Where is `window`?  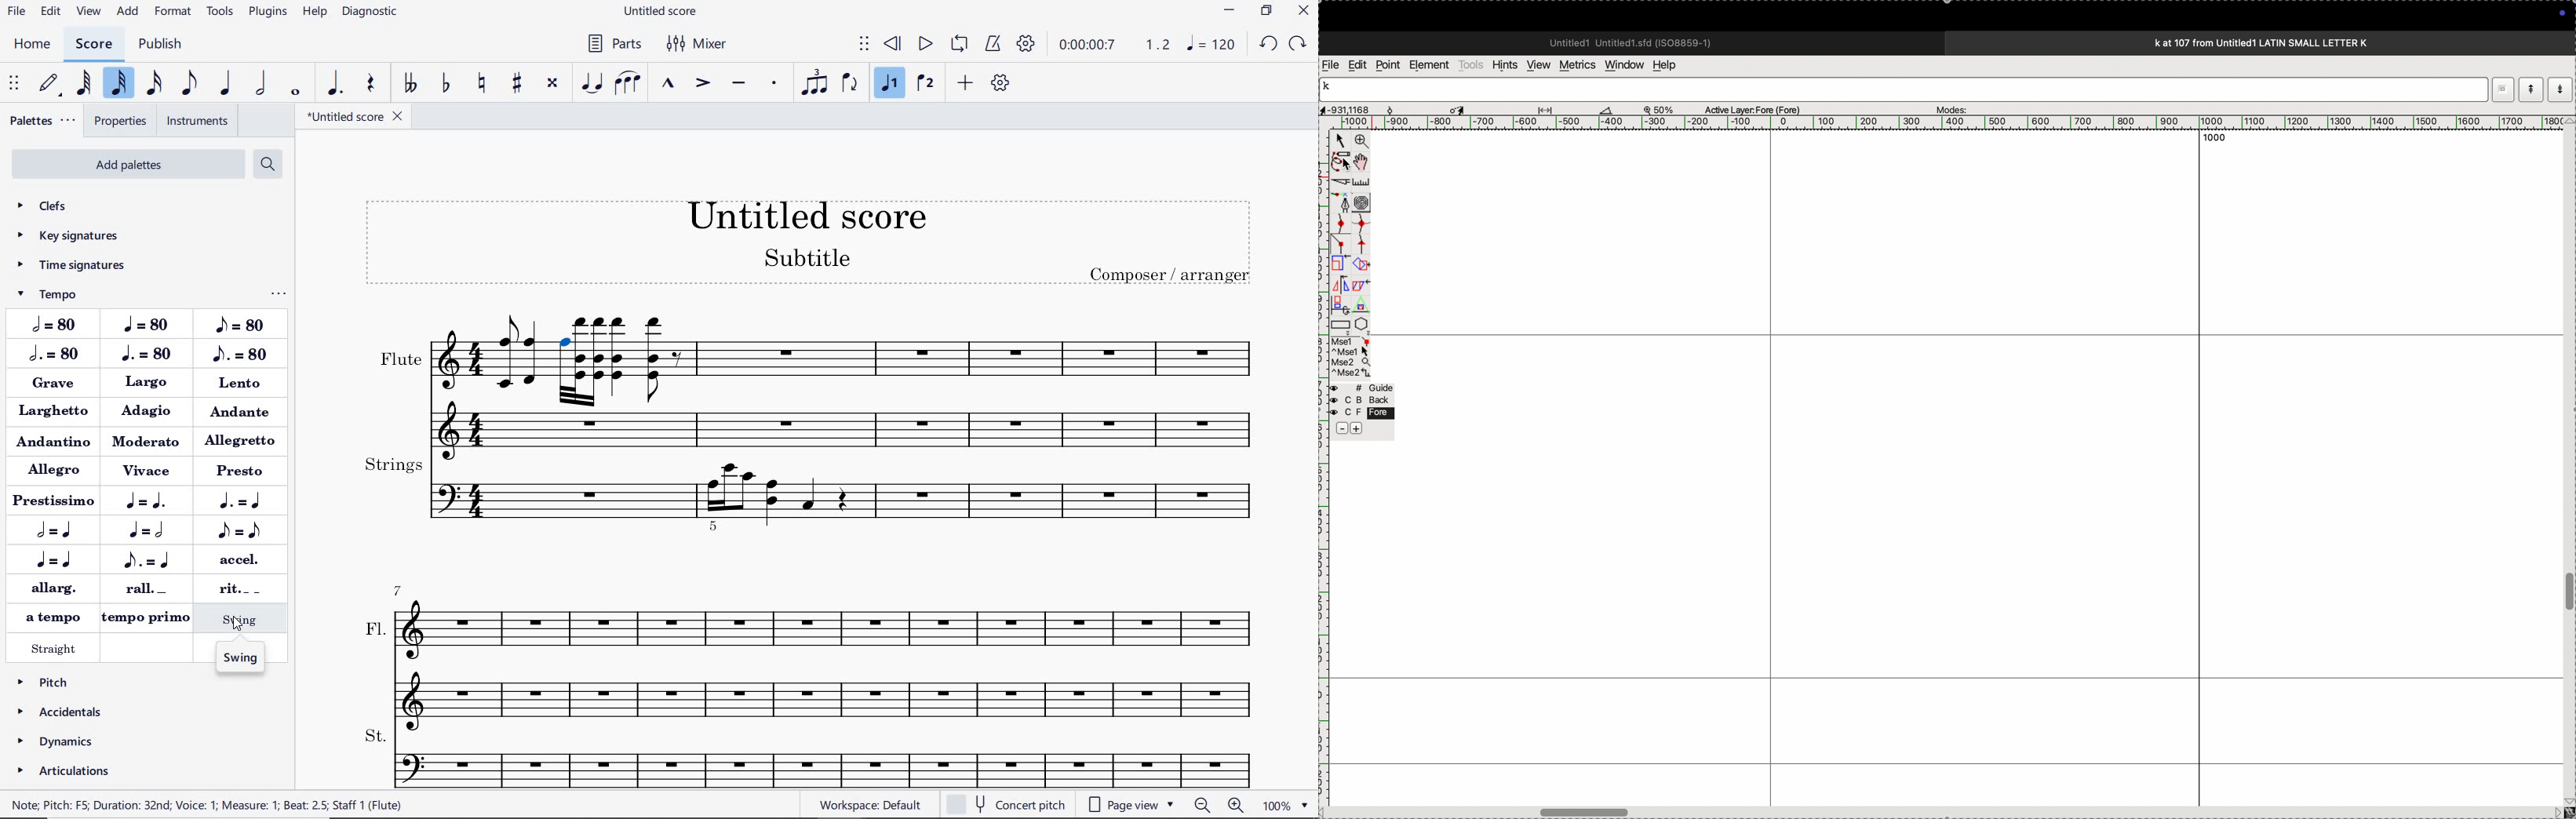
window is located at coordinates (1622, 64).